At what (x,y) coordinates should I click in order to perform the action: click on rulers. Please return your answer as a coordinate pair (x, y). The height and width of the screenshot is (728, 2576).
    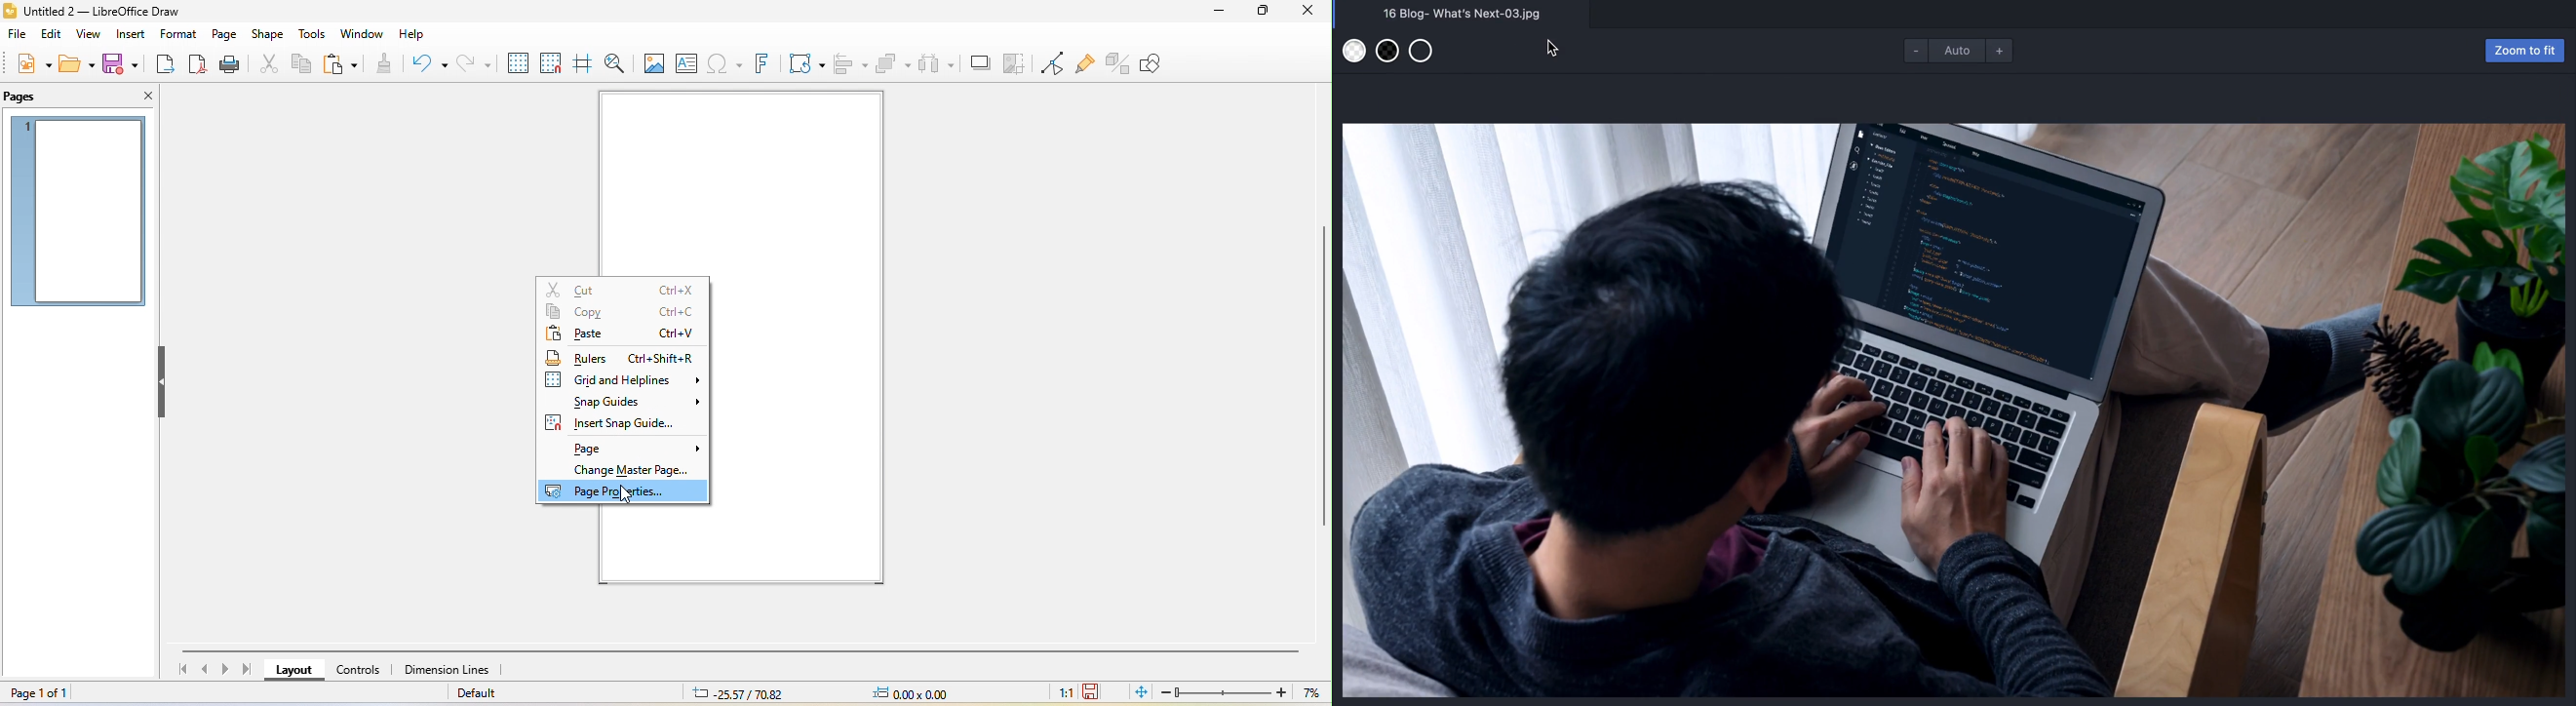
    Looking at the image, I should click on (626, 356).